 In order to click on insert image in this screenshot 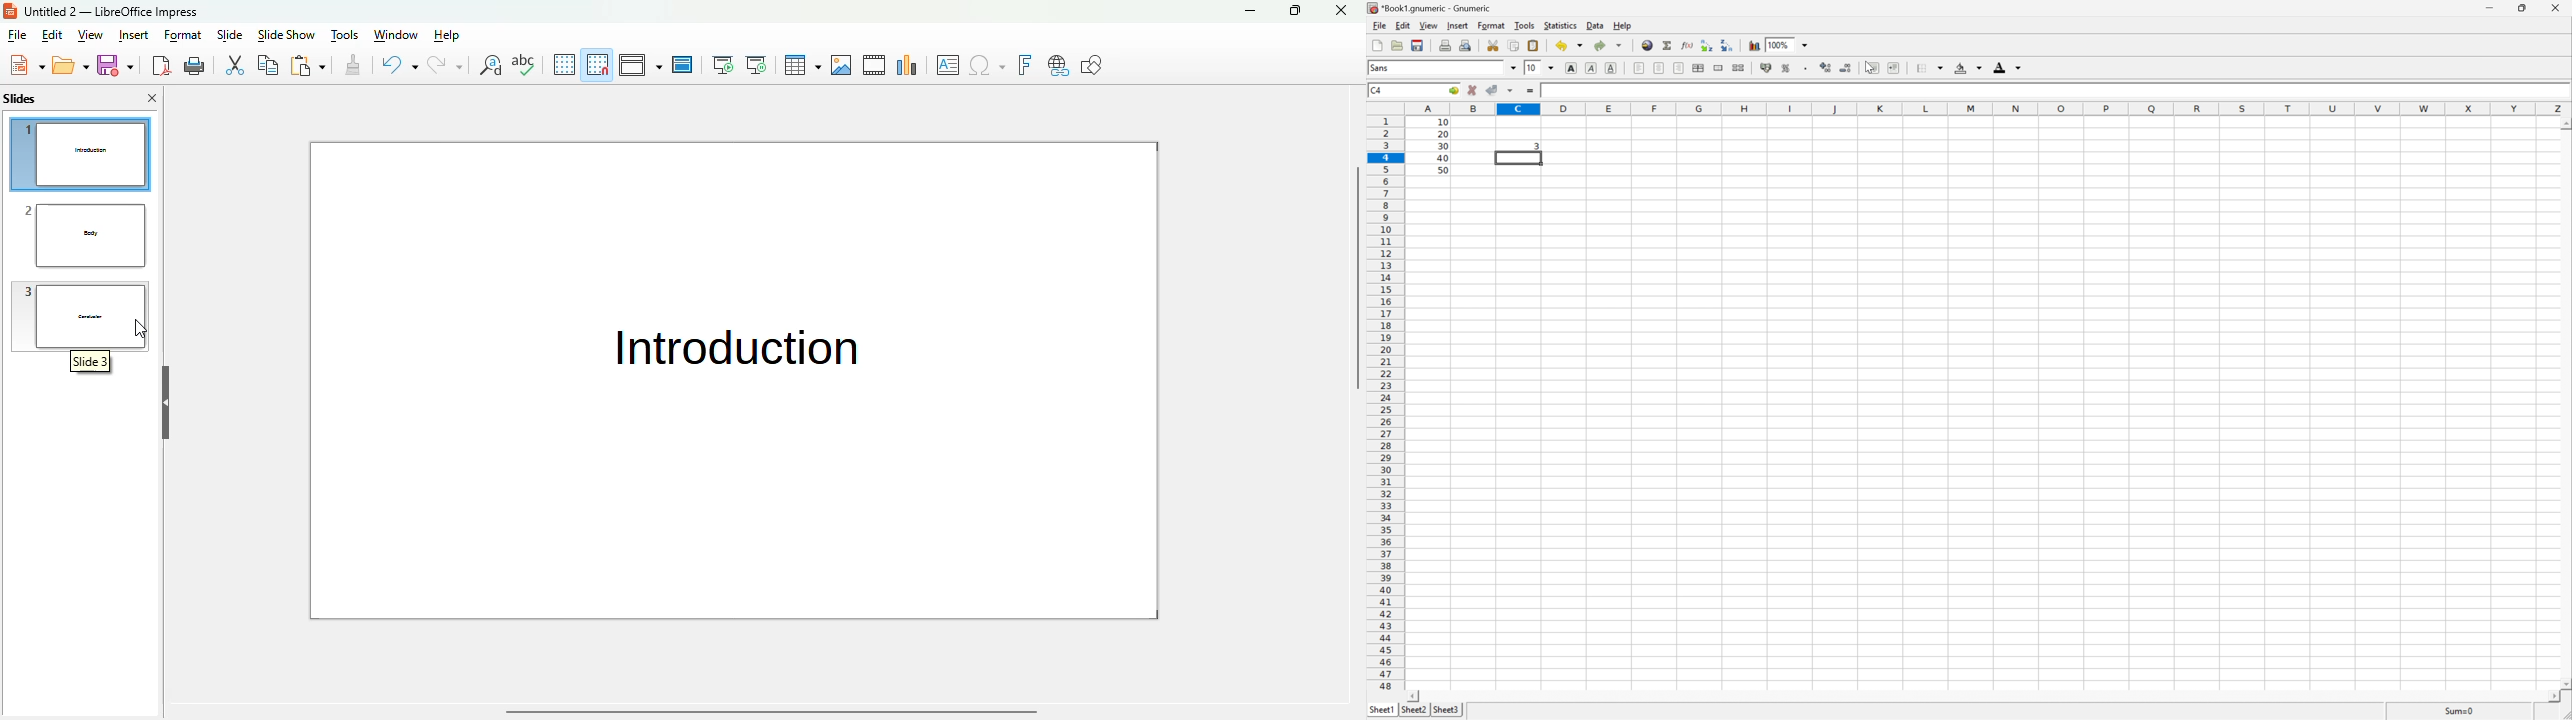, I will do `click(842, 65)`.